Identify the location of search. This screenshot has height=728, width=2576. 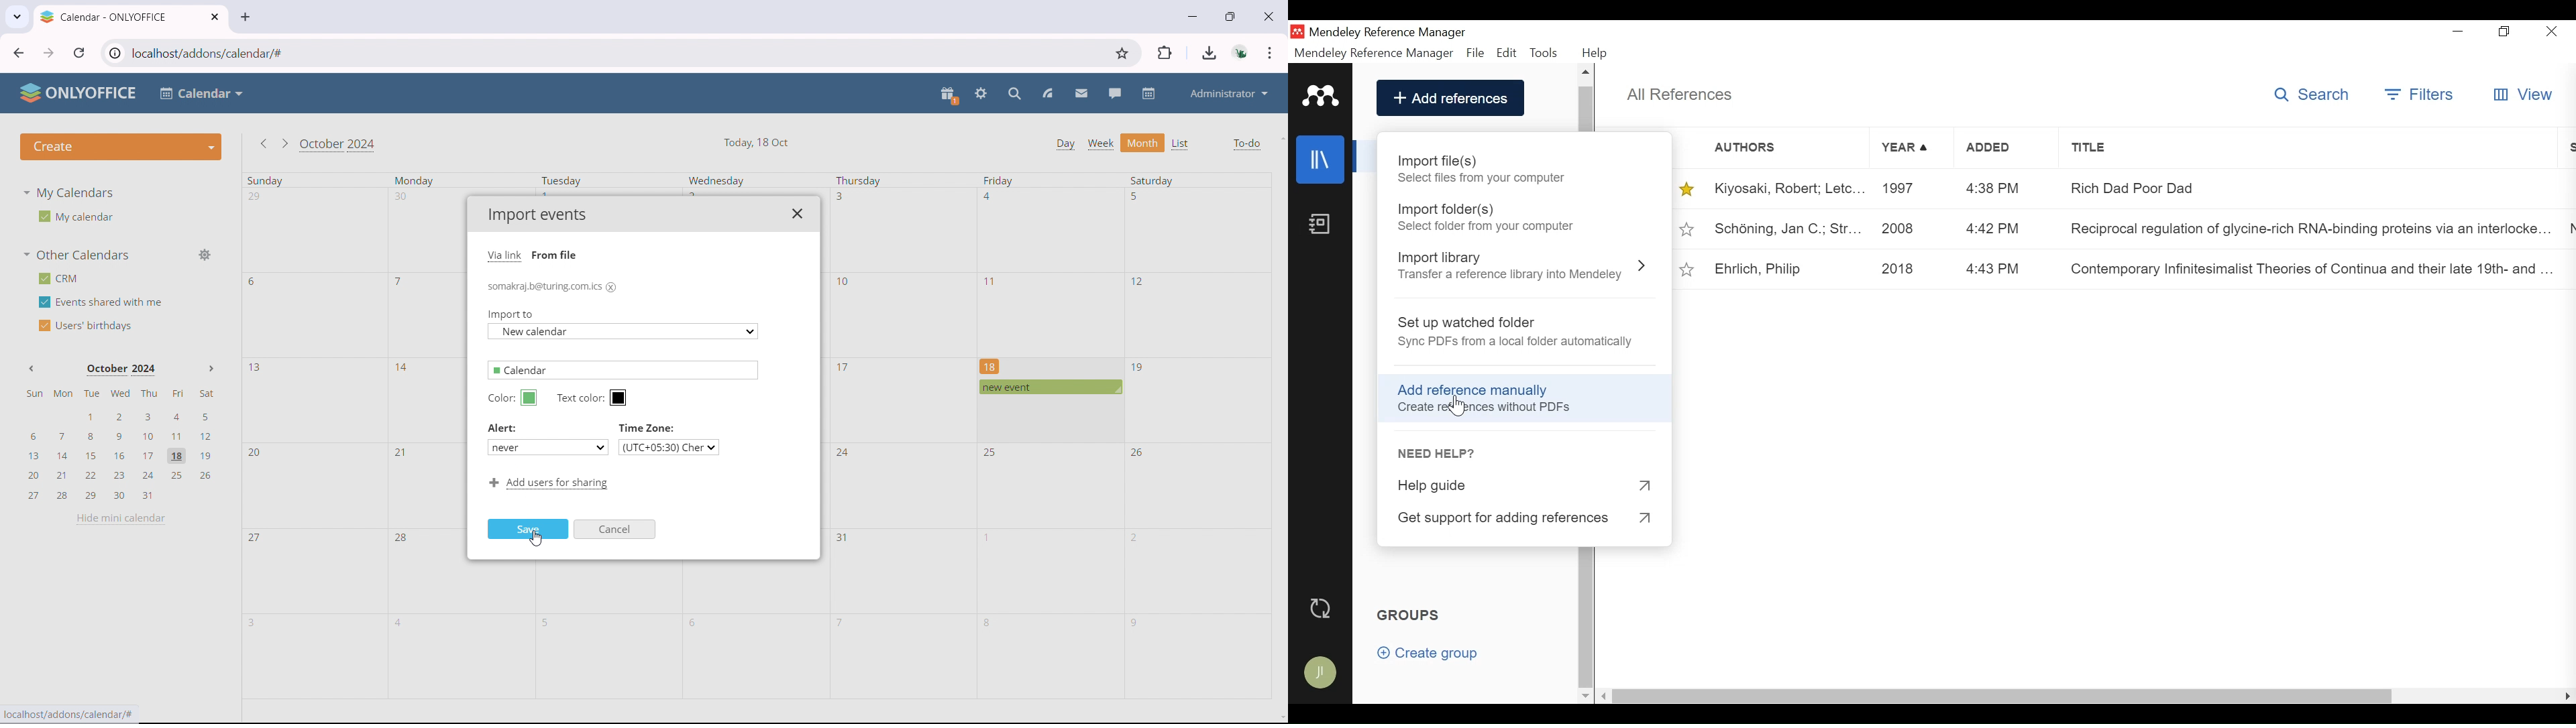
(1016, 94).